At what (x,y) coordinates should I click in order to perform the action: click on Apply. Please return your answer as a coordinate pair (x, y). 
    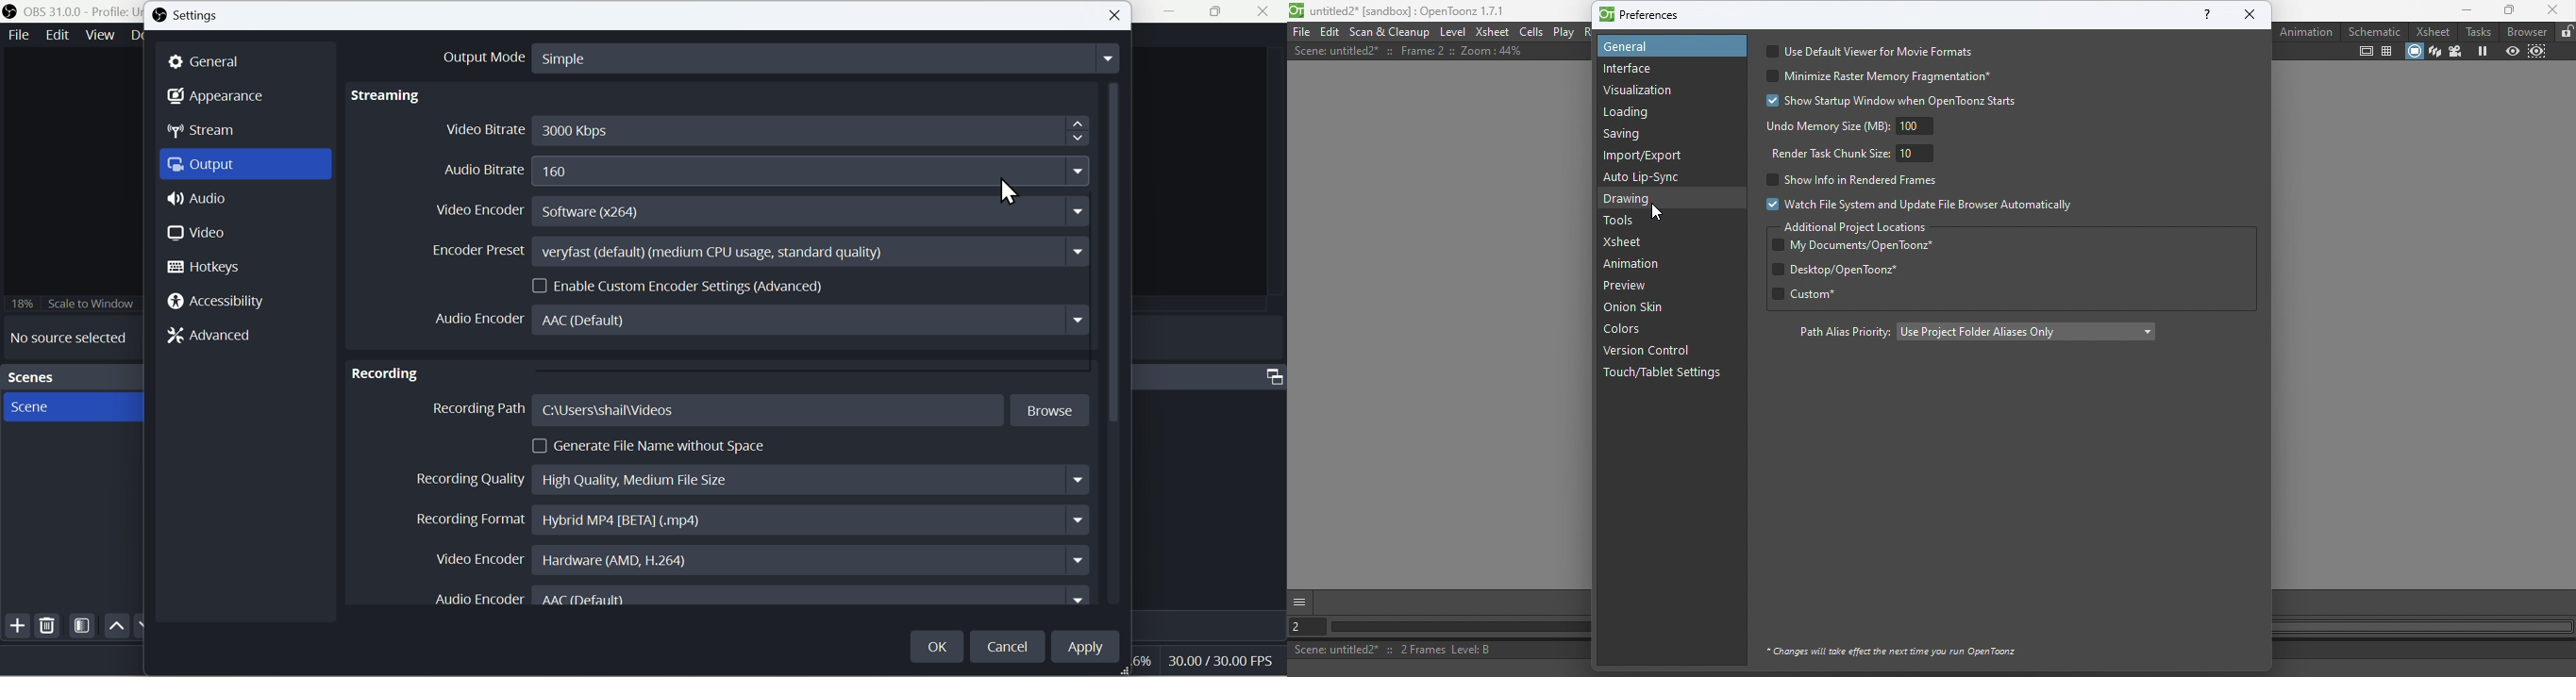
    Looking at the image, I should click on (1089, 650).